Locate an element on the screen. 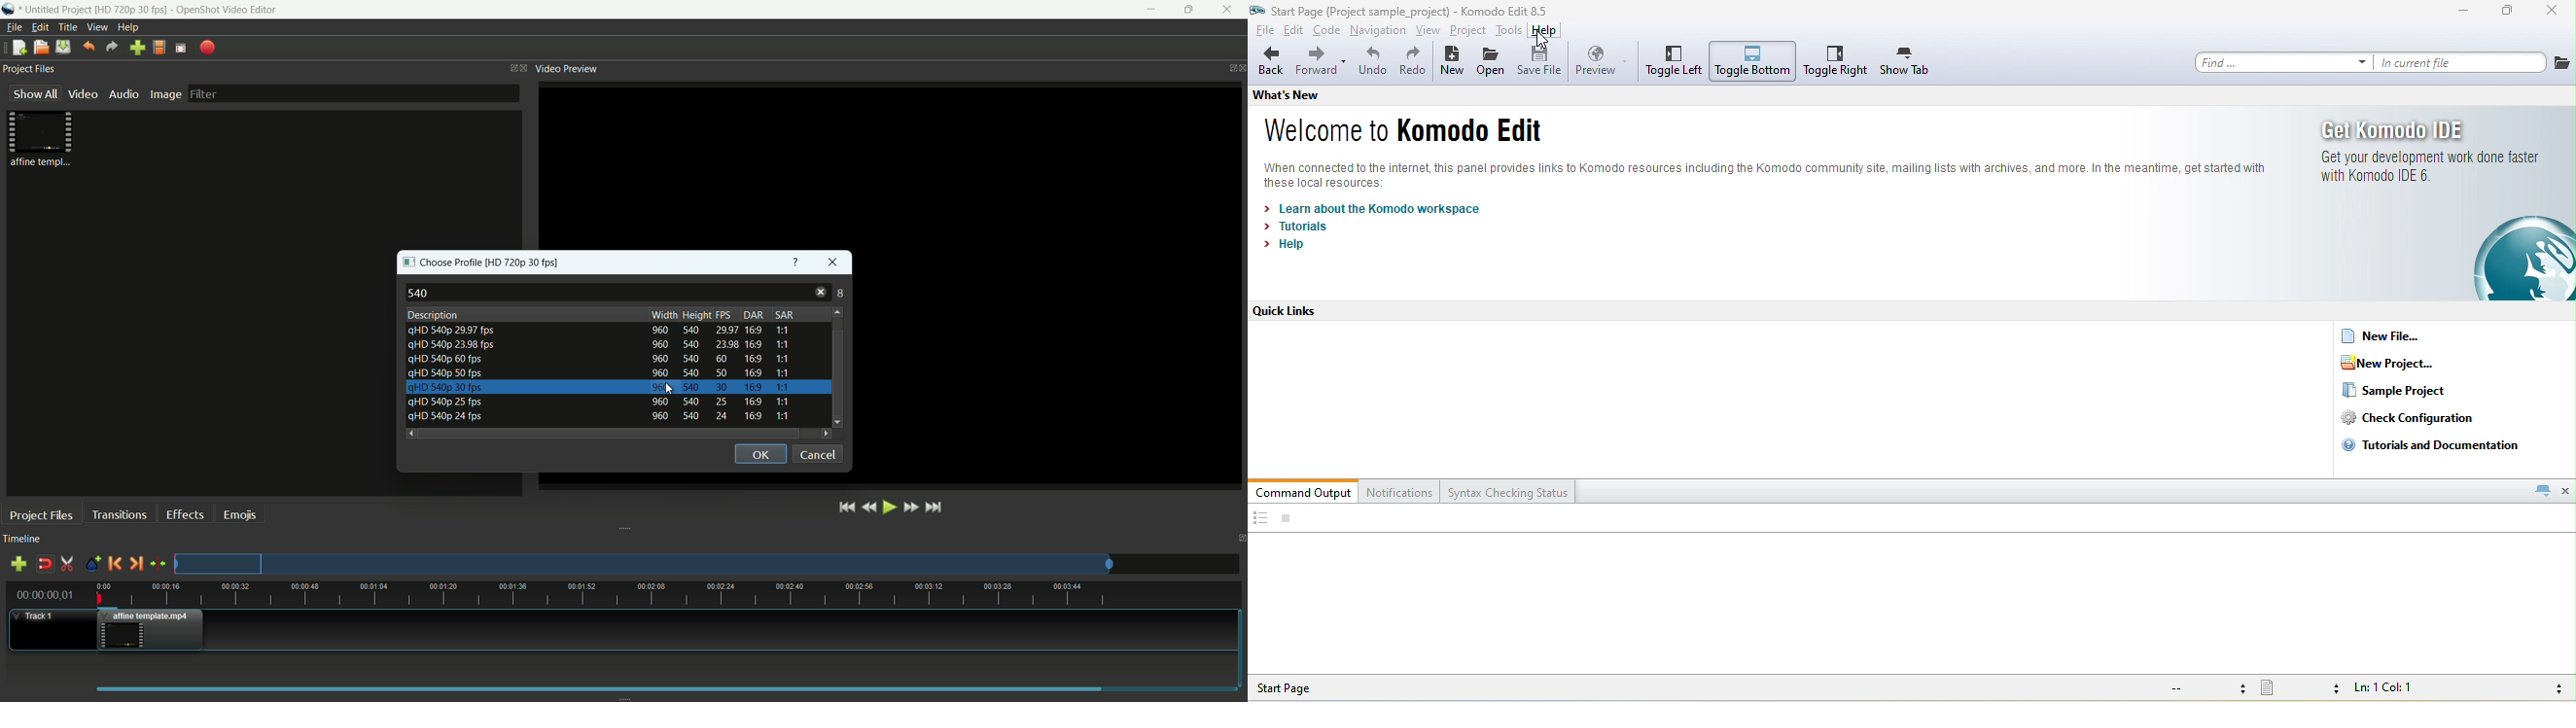 The image size is (2576, 728). scroll bar is located at coordinates (837, 346).